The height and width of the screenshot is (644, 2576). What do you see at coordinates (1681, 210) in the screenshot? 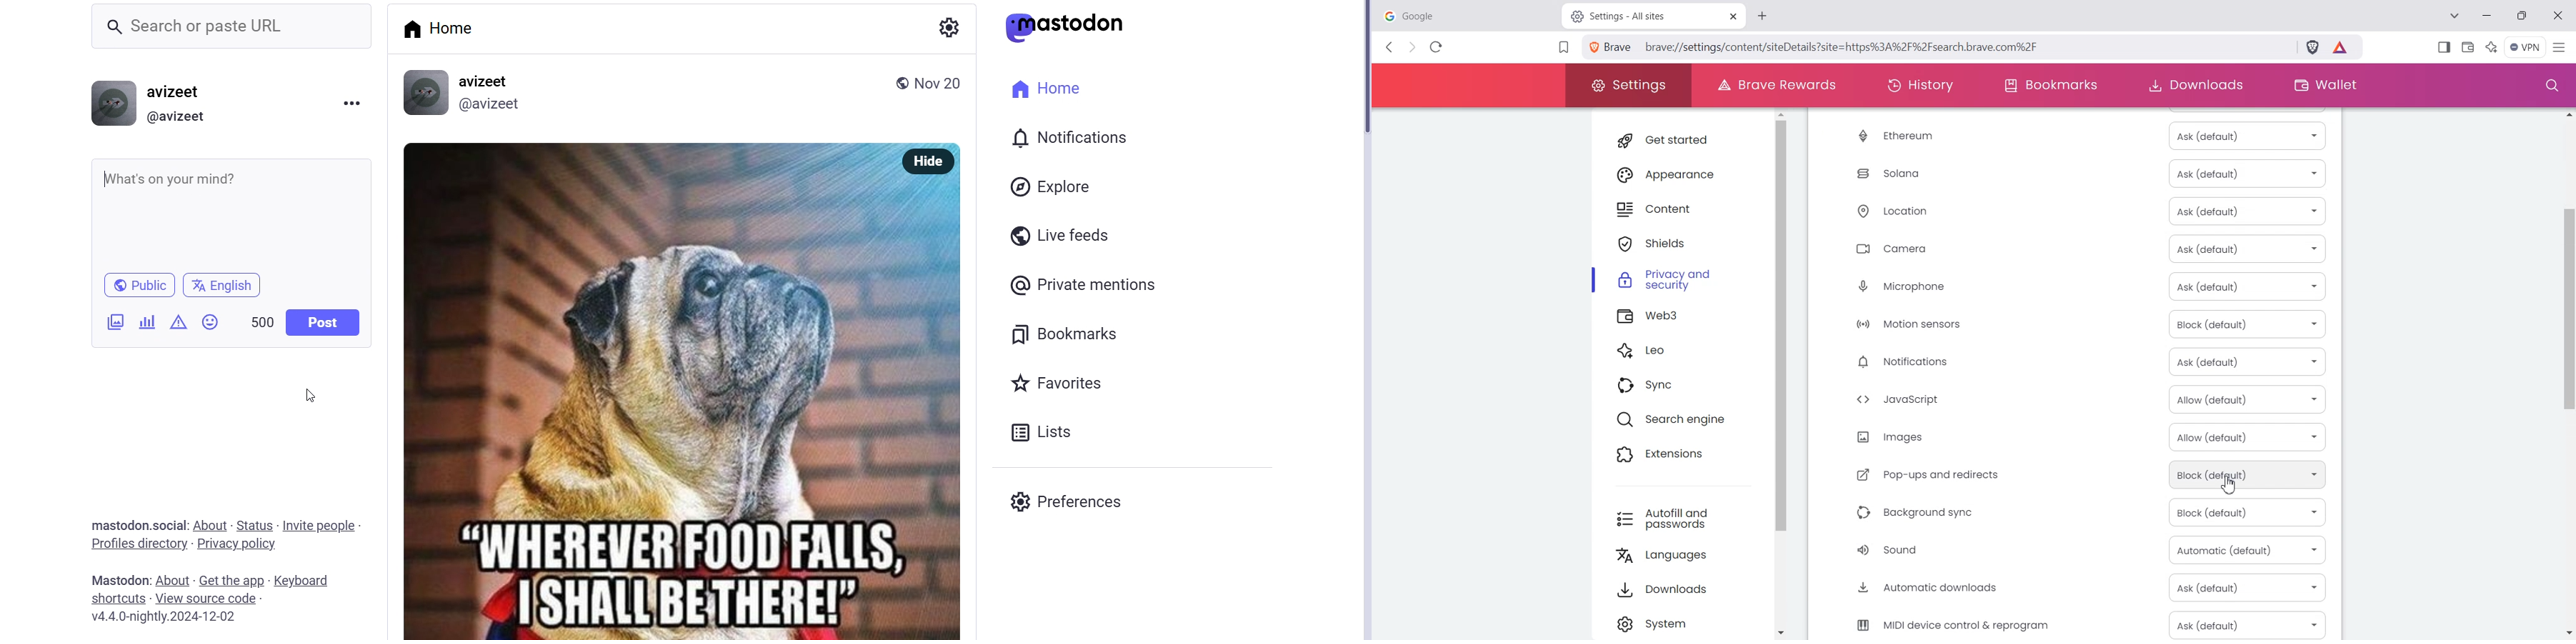
I see `Content` at bounding box center [1681, 210].